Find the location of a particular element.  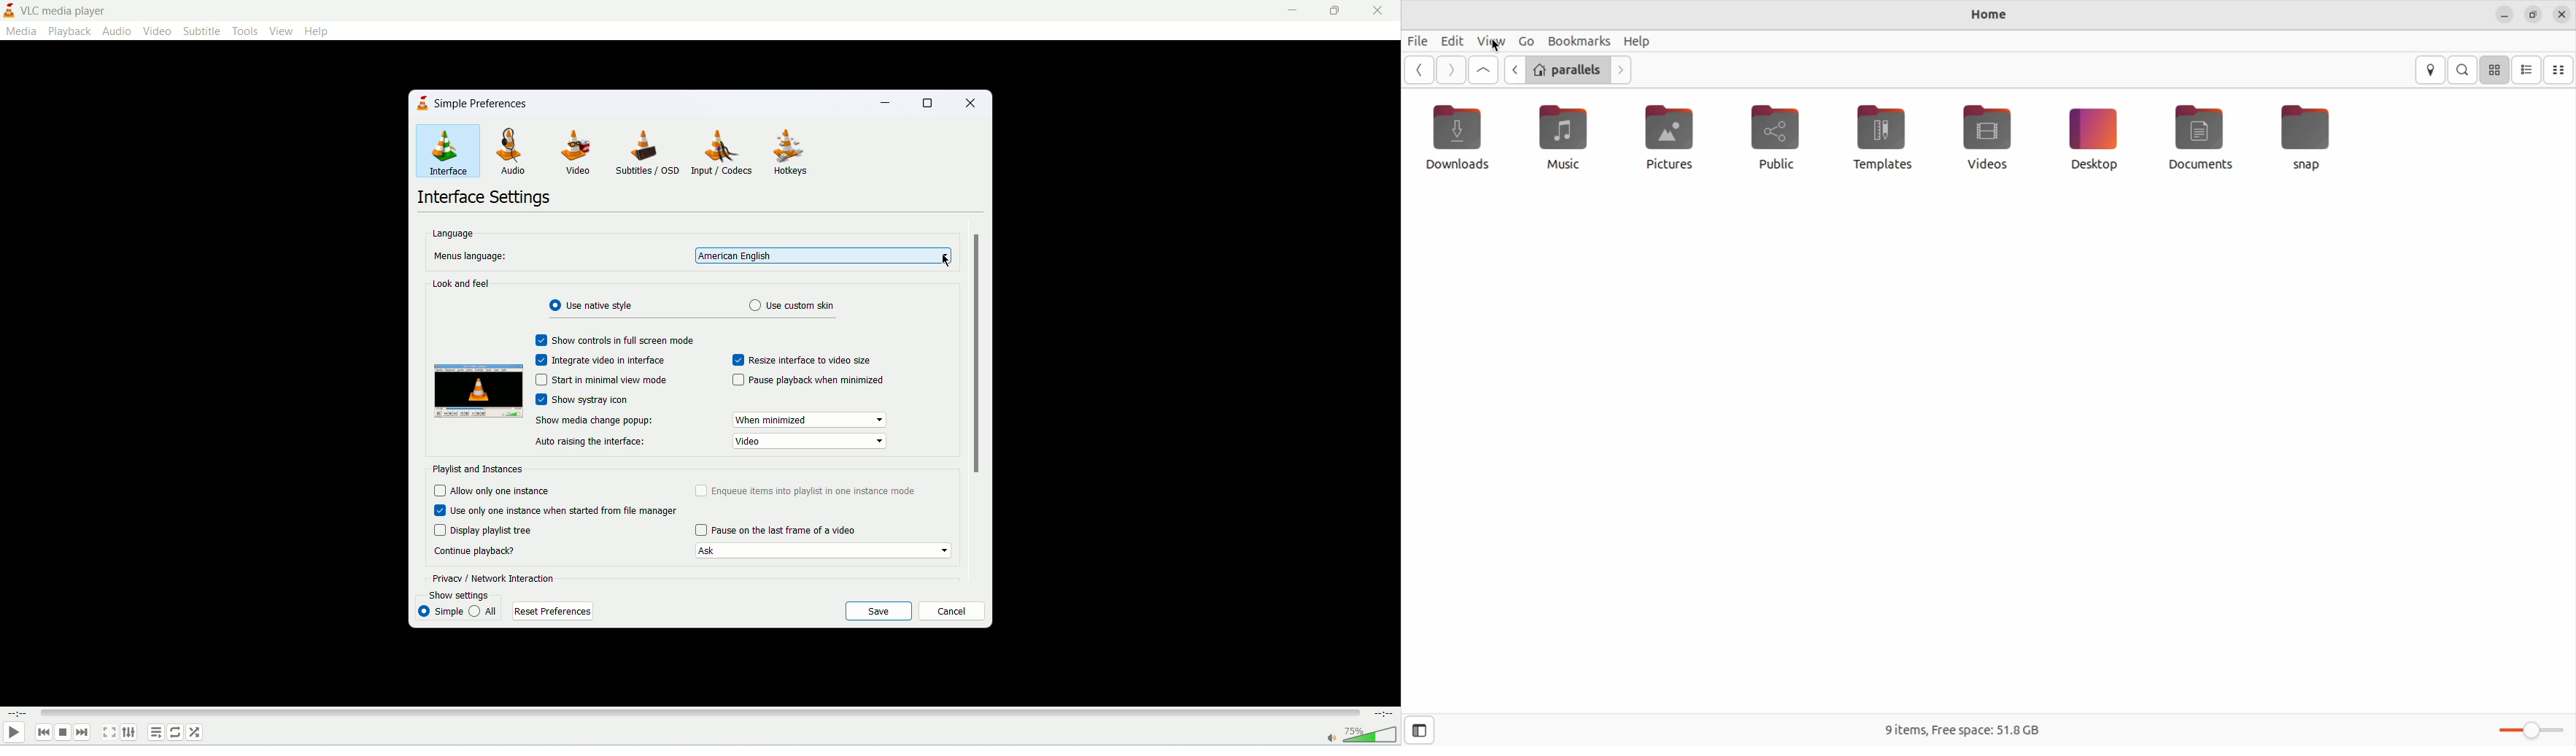

simple is located at coordinates (441, 610).